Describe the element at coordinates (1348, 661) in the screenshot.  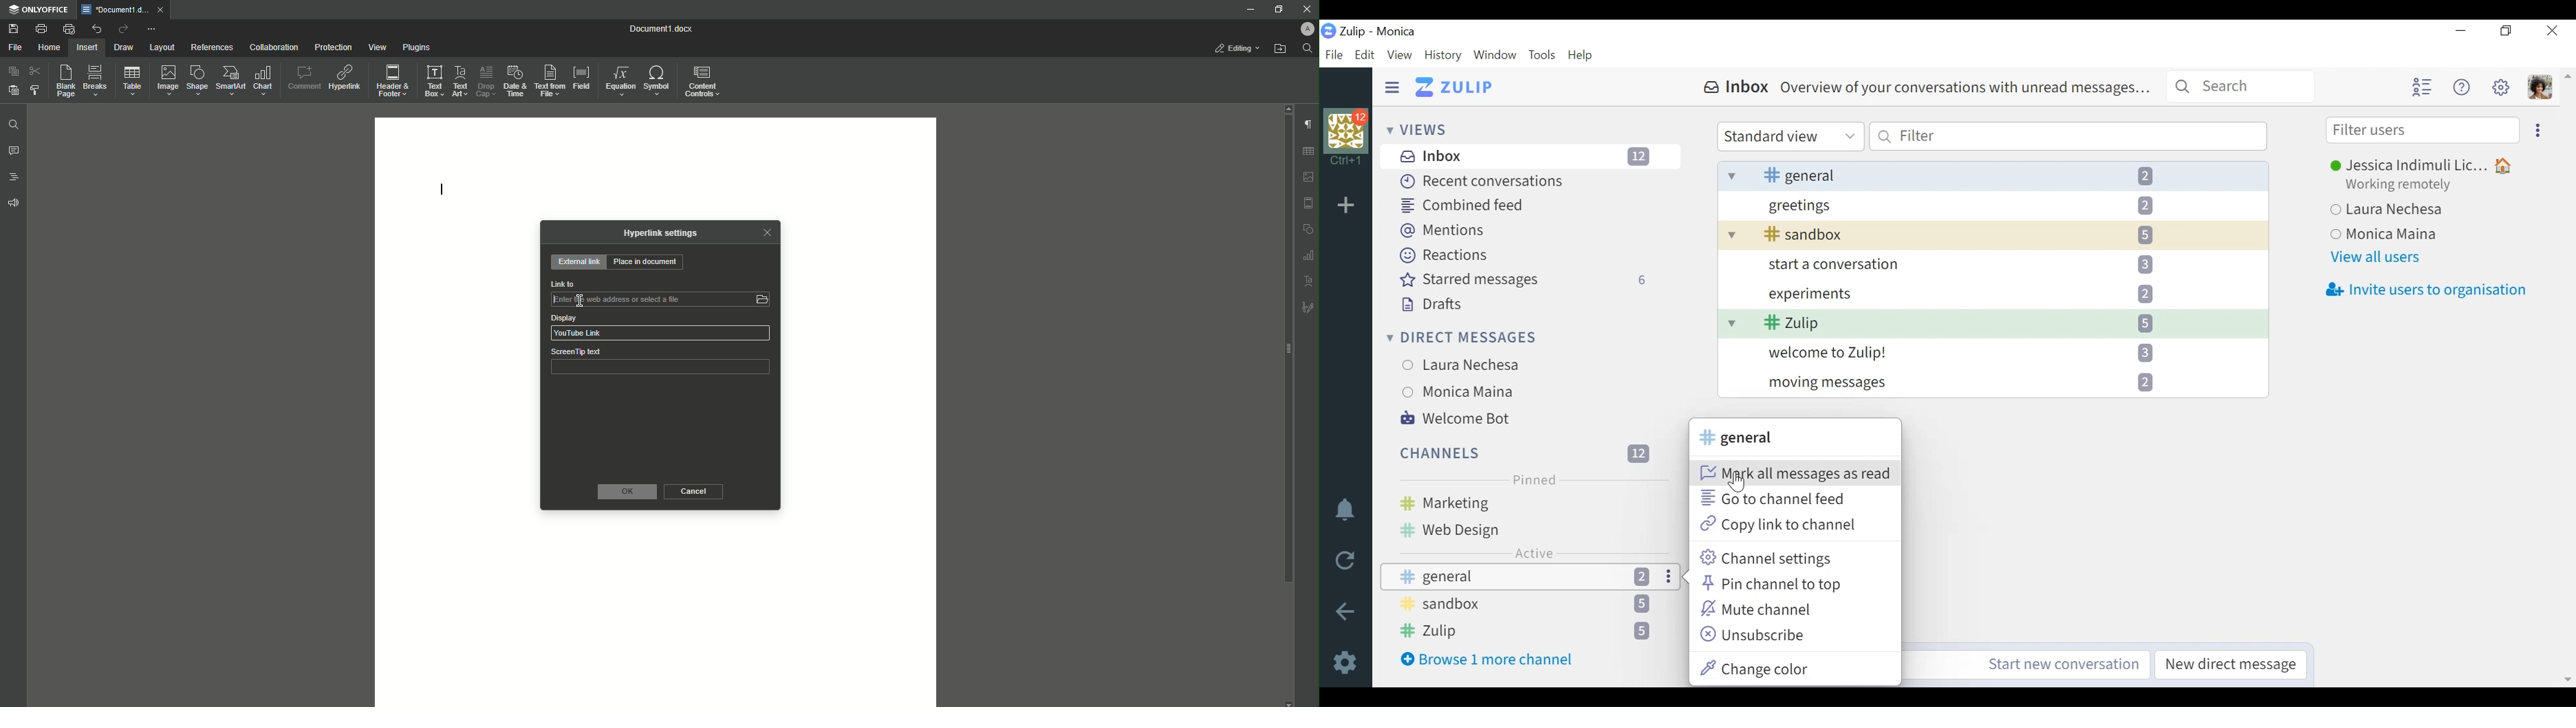
I see `Settings` at that location.